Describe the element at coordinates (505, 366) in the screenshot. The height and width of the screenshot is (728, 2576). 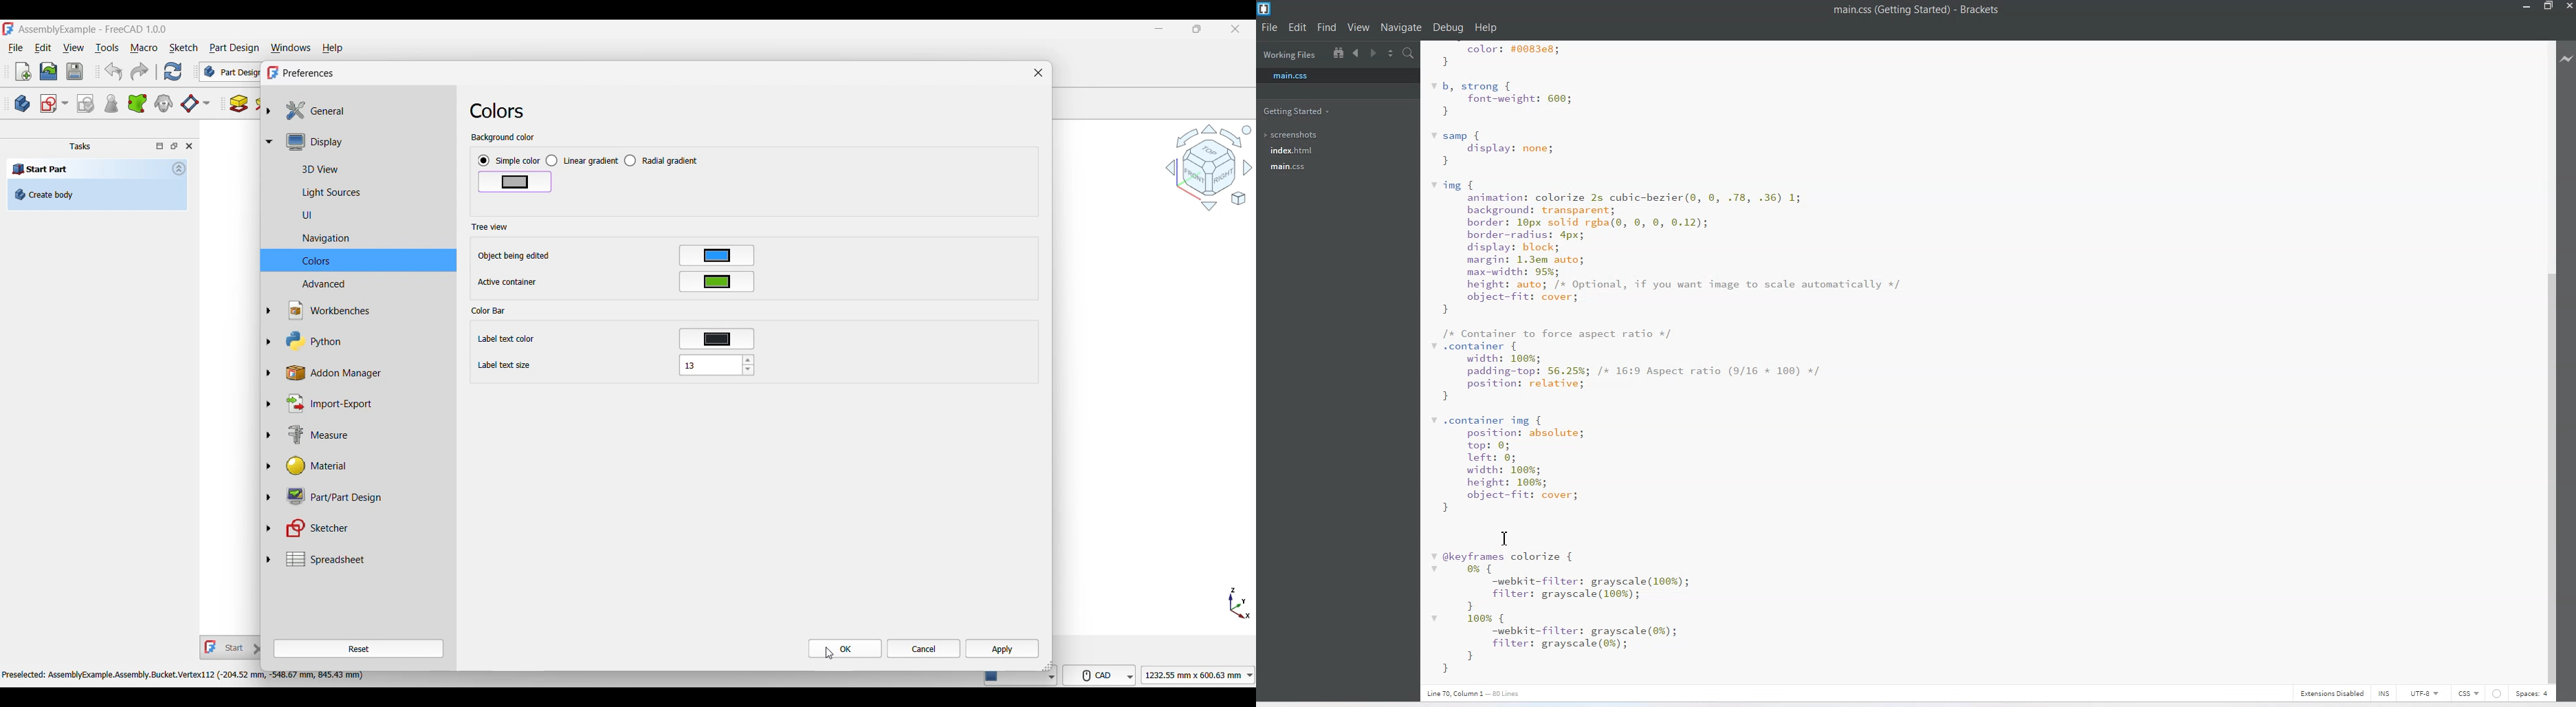
I see `Label text size` at that location.